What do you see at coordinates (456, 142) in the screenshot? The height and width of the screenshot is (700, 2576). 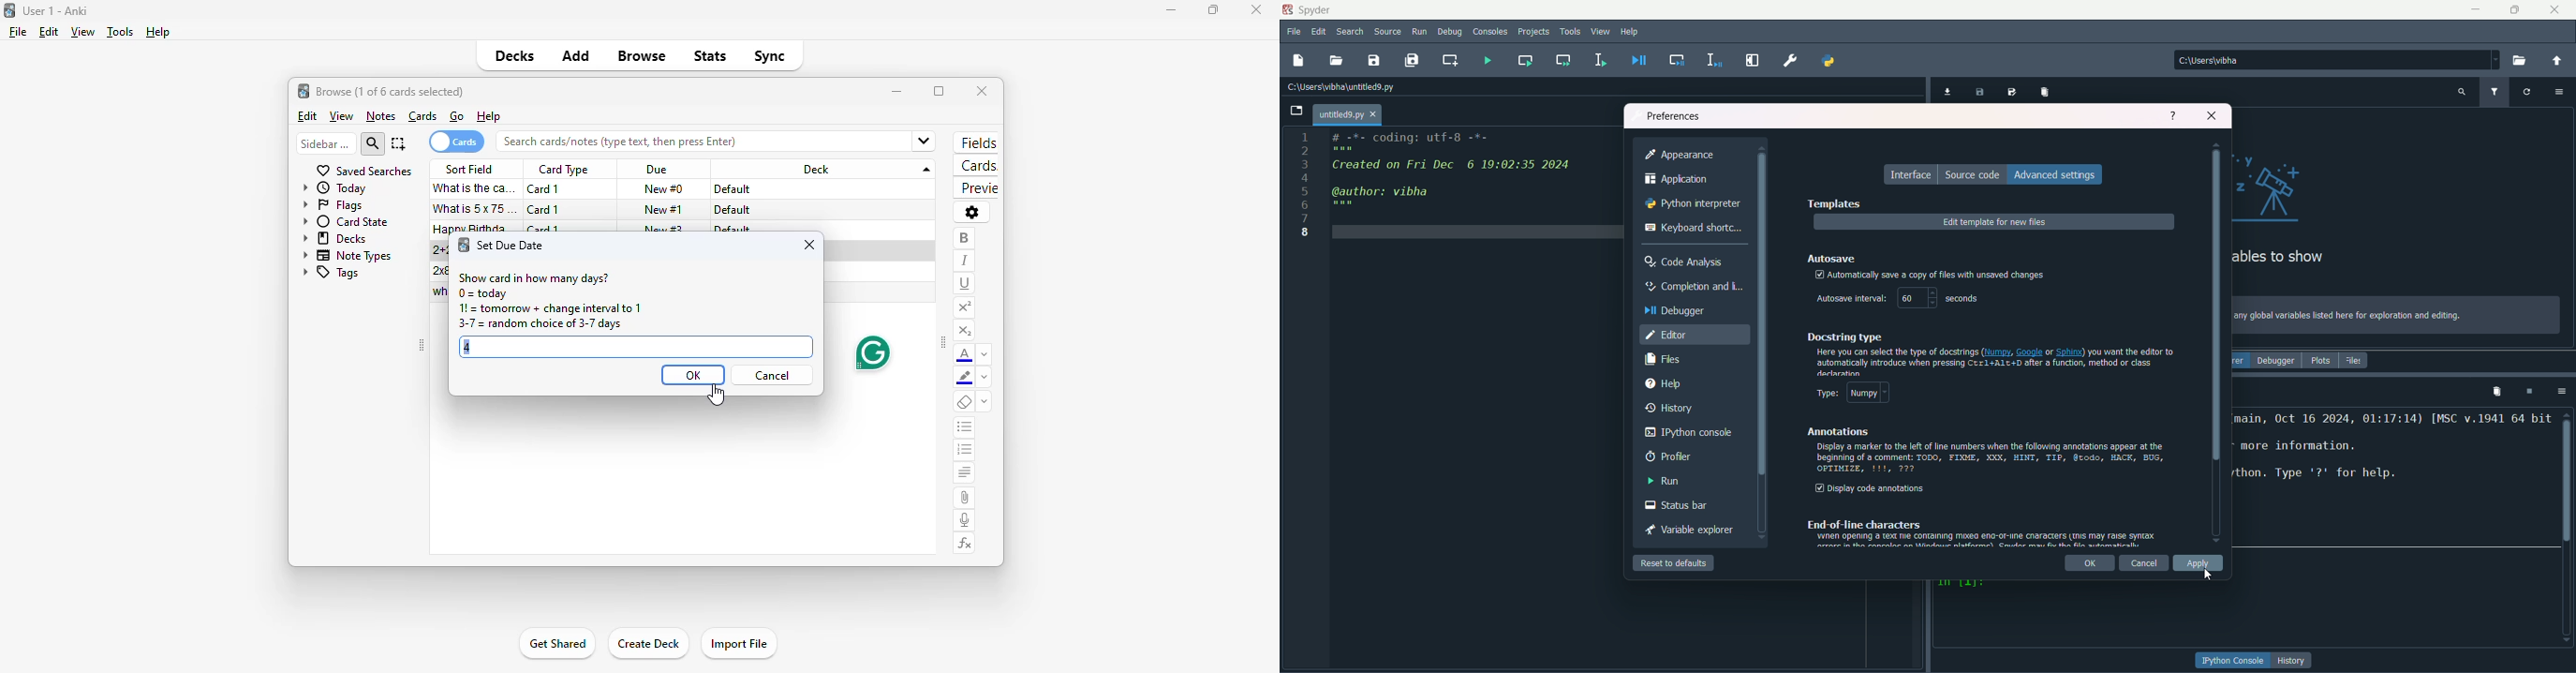 I see `cards` at bounding box center [456, 142].